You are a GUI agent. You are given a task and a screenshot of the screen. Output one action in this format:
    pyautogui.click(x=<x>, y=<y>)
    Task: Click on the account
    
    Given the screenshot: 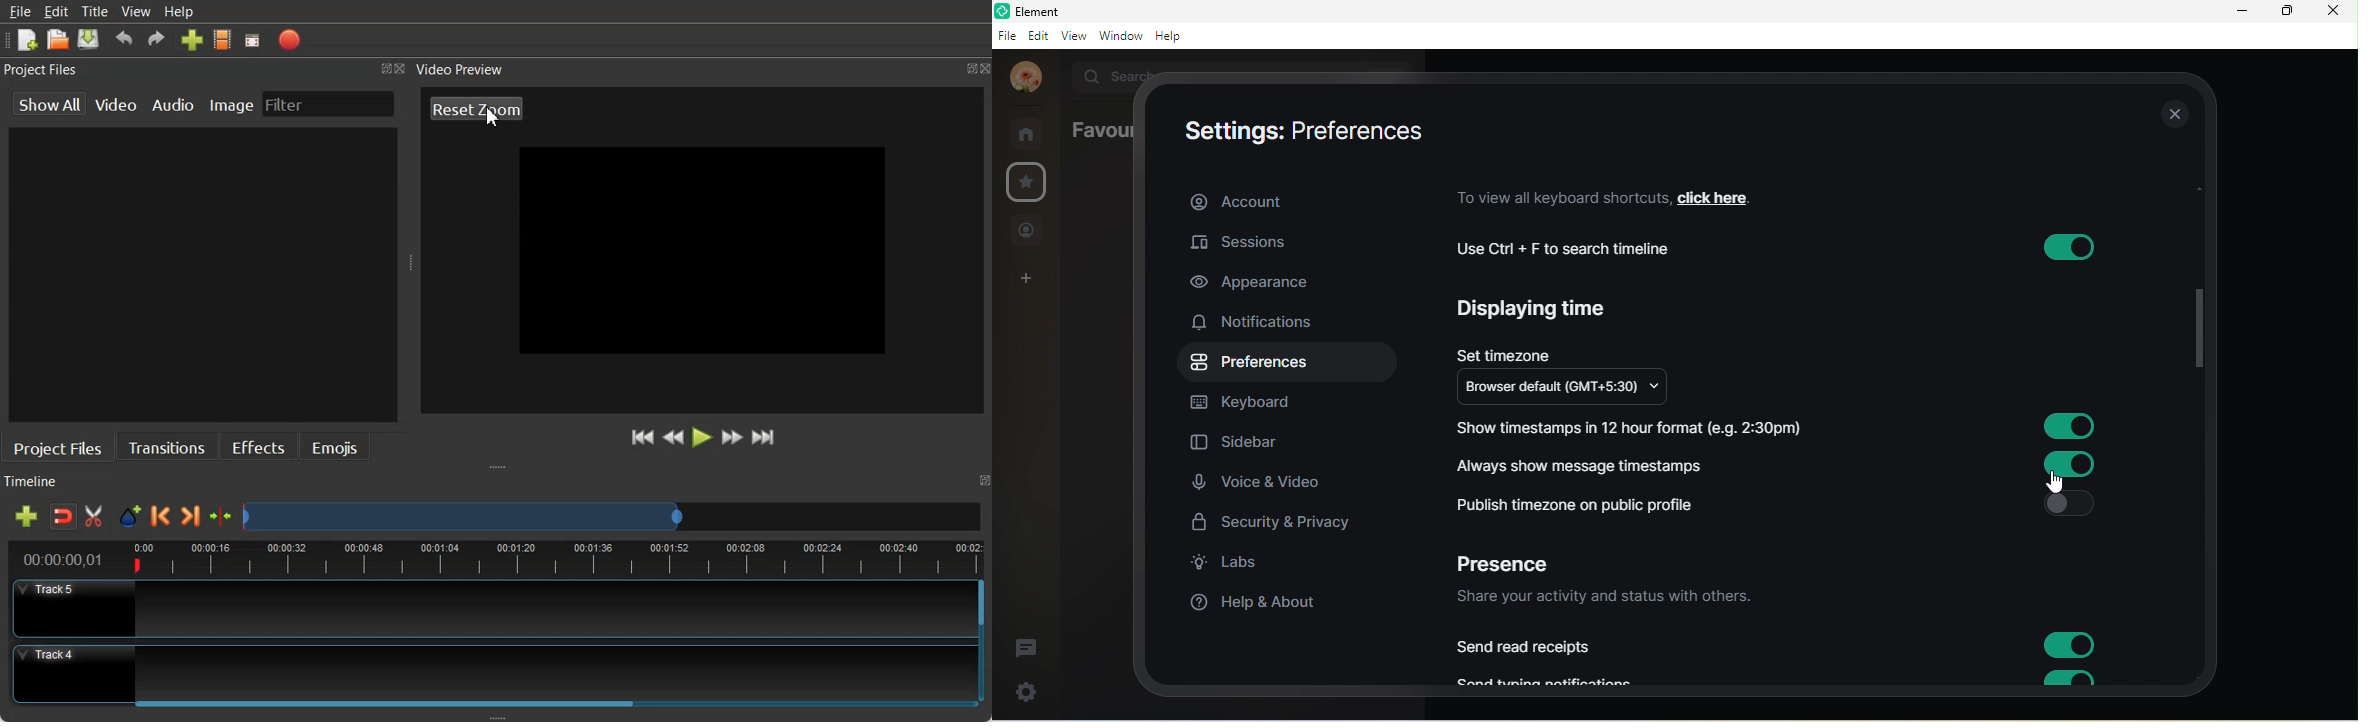 What is the action you would take?
    pyautogui.click(x=1291, y=199)
    